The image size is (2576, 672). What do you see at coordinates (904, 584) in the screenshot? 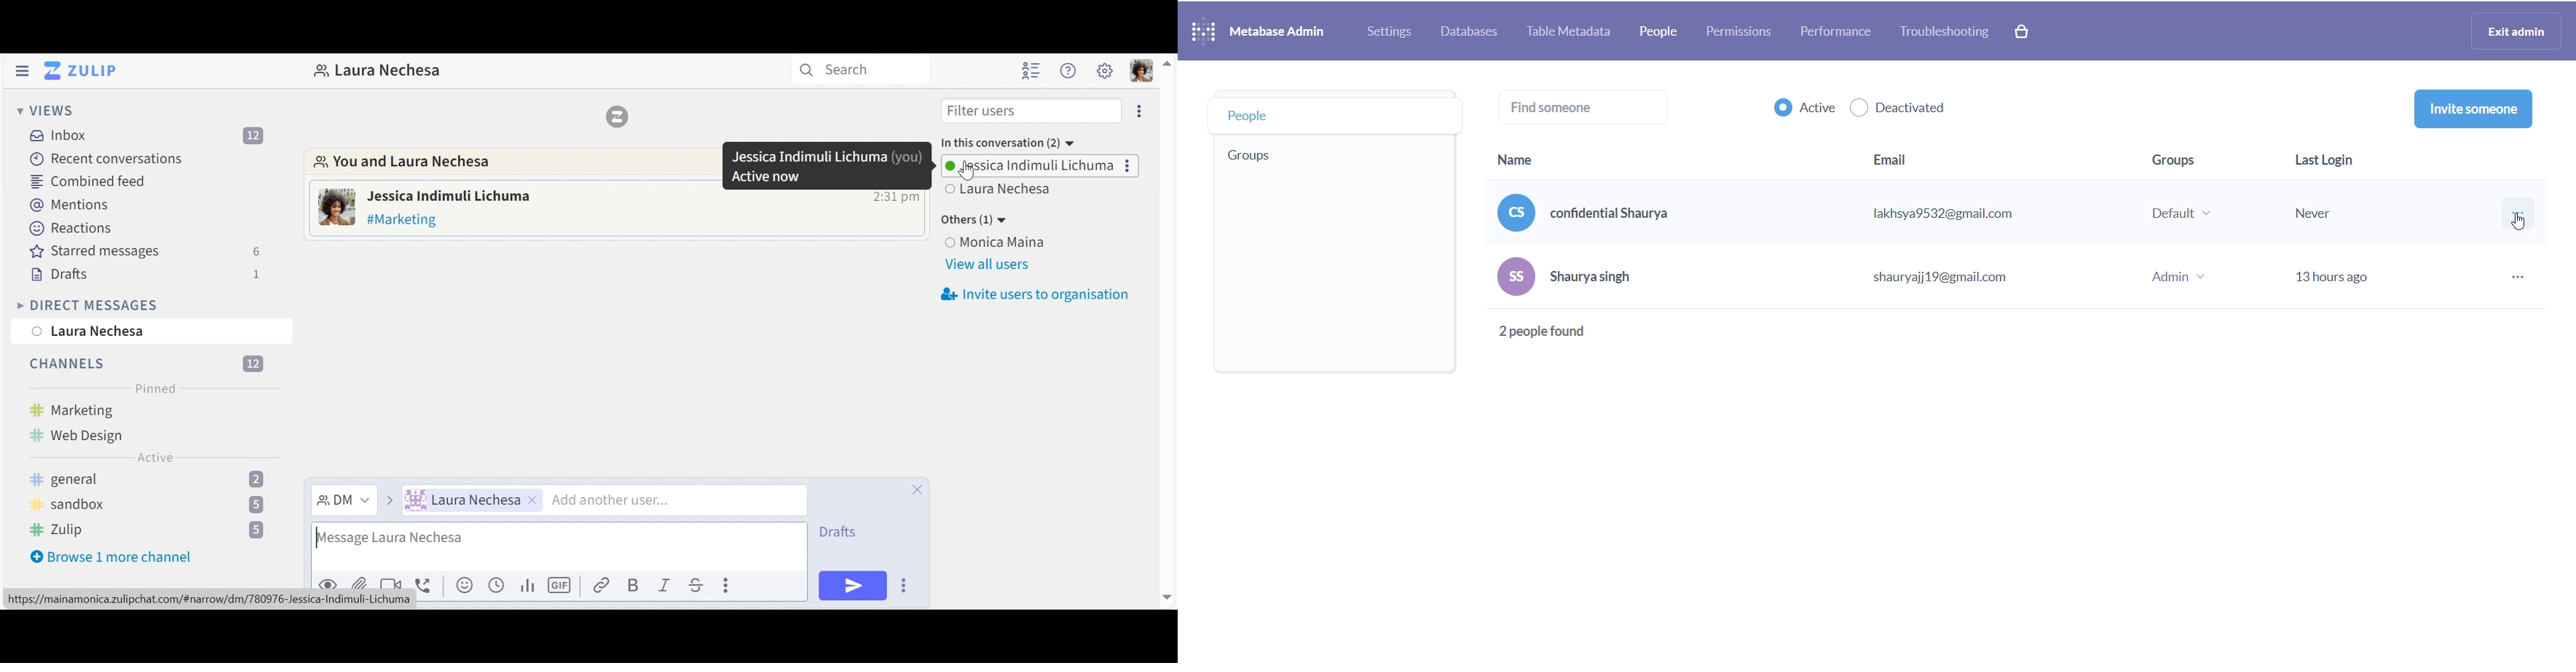
I see `compose actions` at bounding box center [904, 584].